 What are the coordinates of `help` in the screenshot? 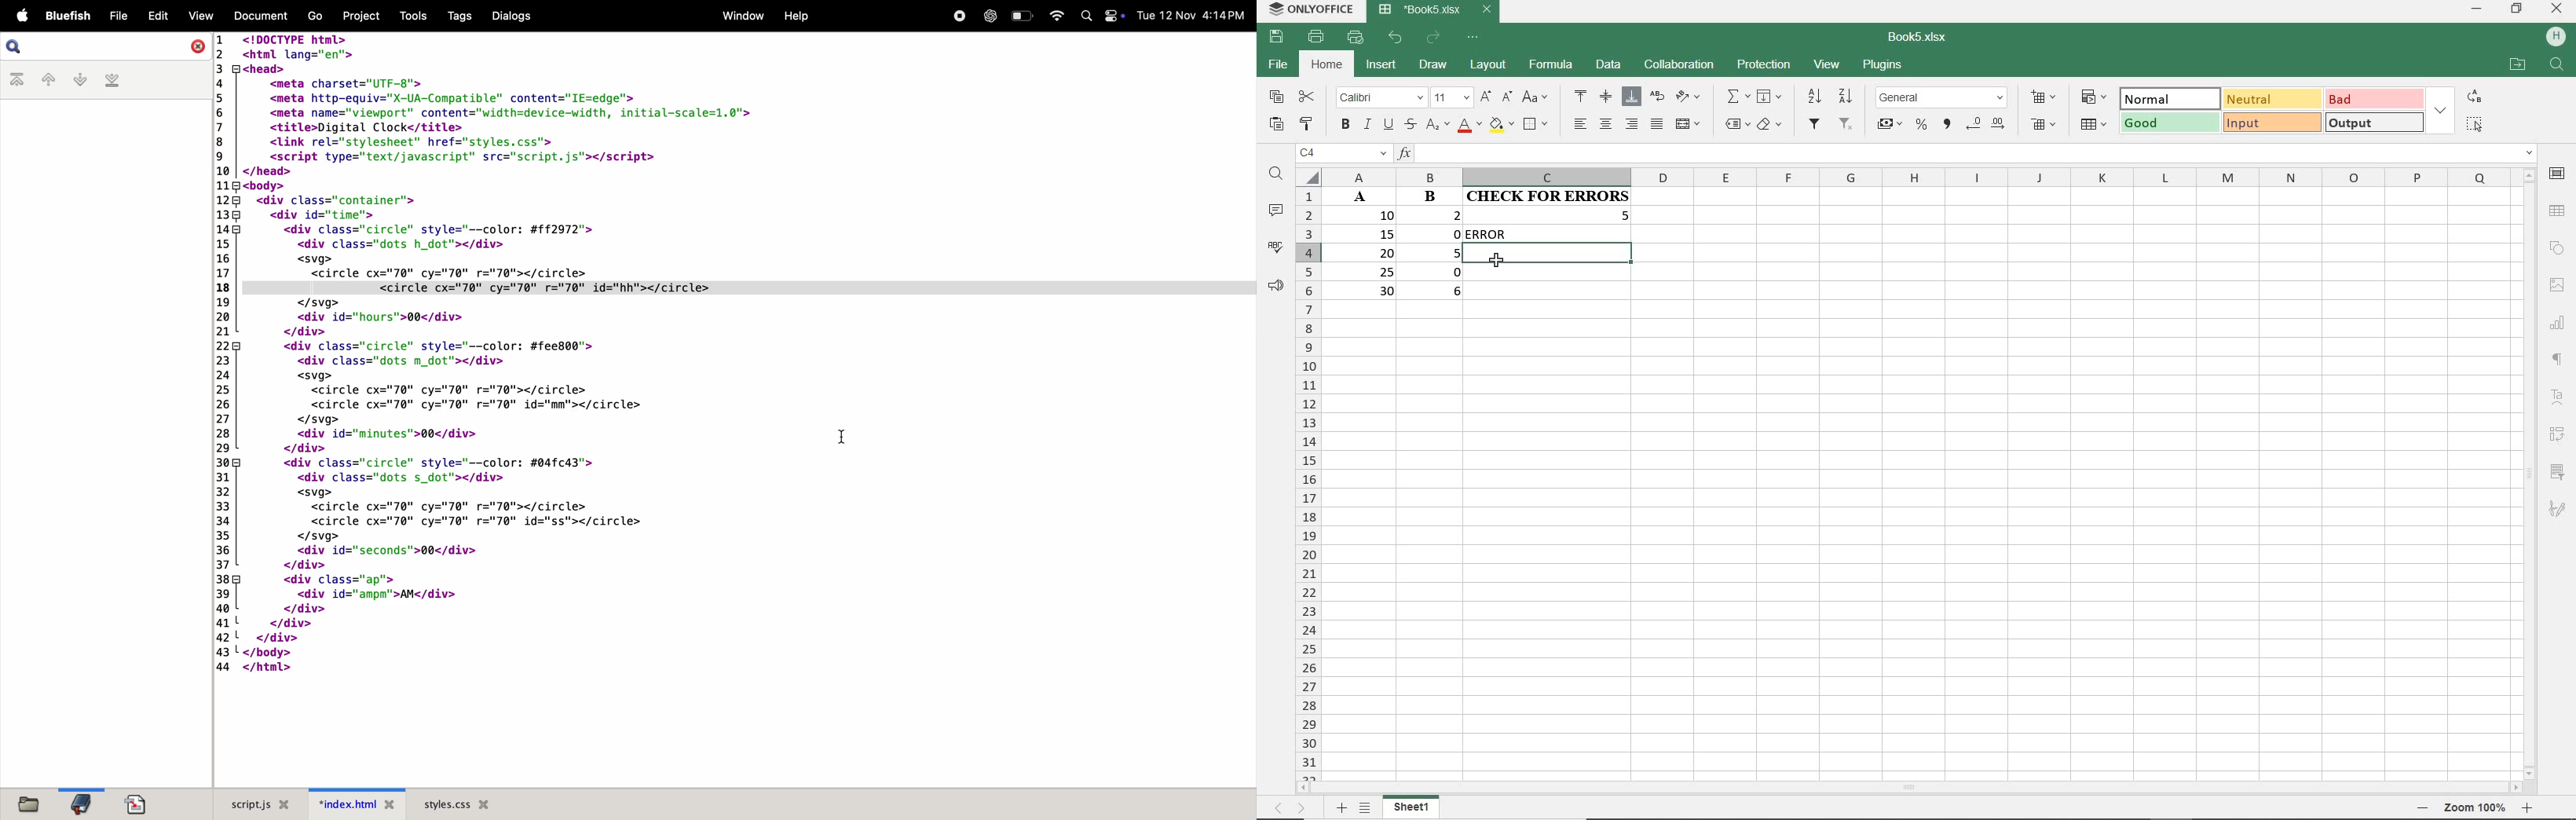 It's located at (795, 18).